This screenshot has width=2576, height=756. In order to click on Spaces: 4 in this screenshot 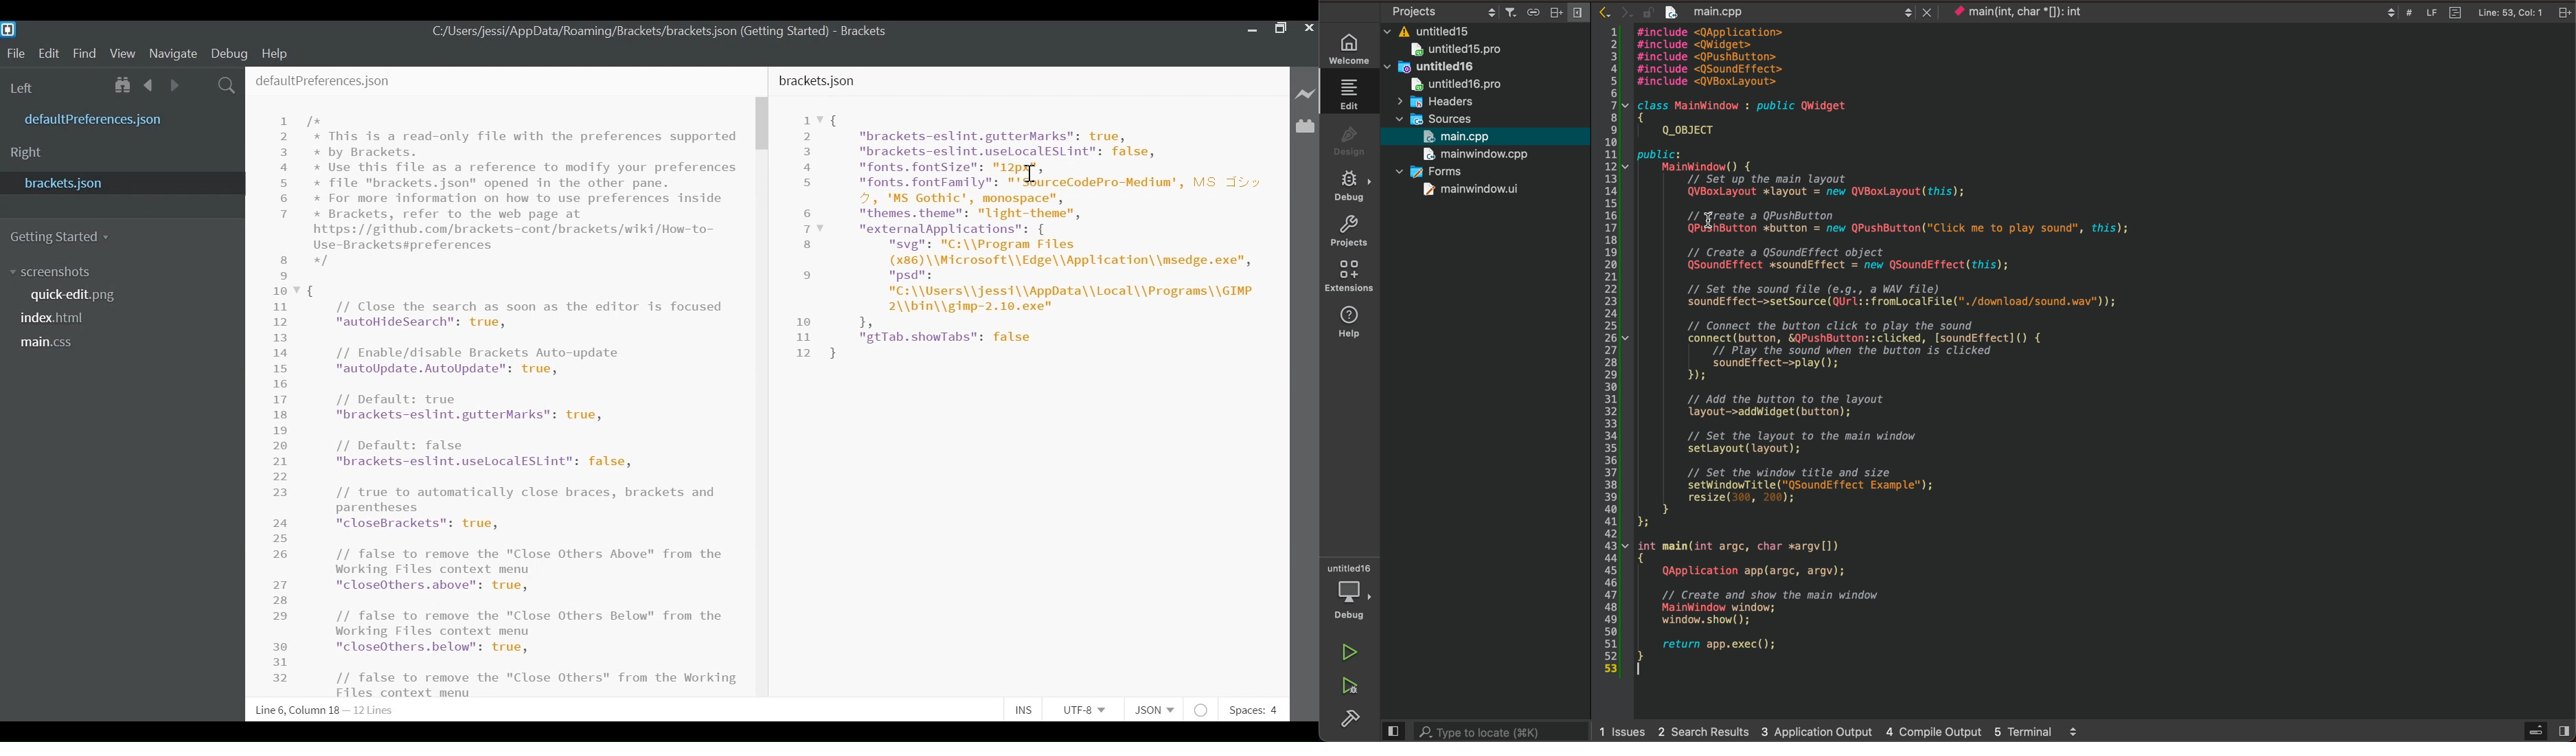, I will do `click(1252, 710)`.